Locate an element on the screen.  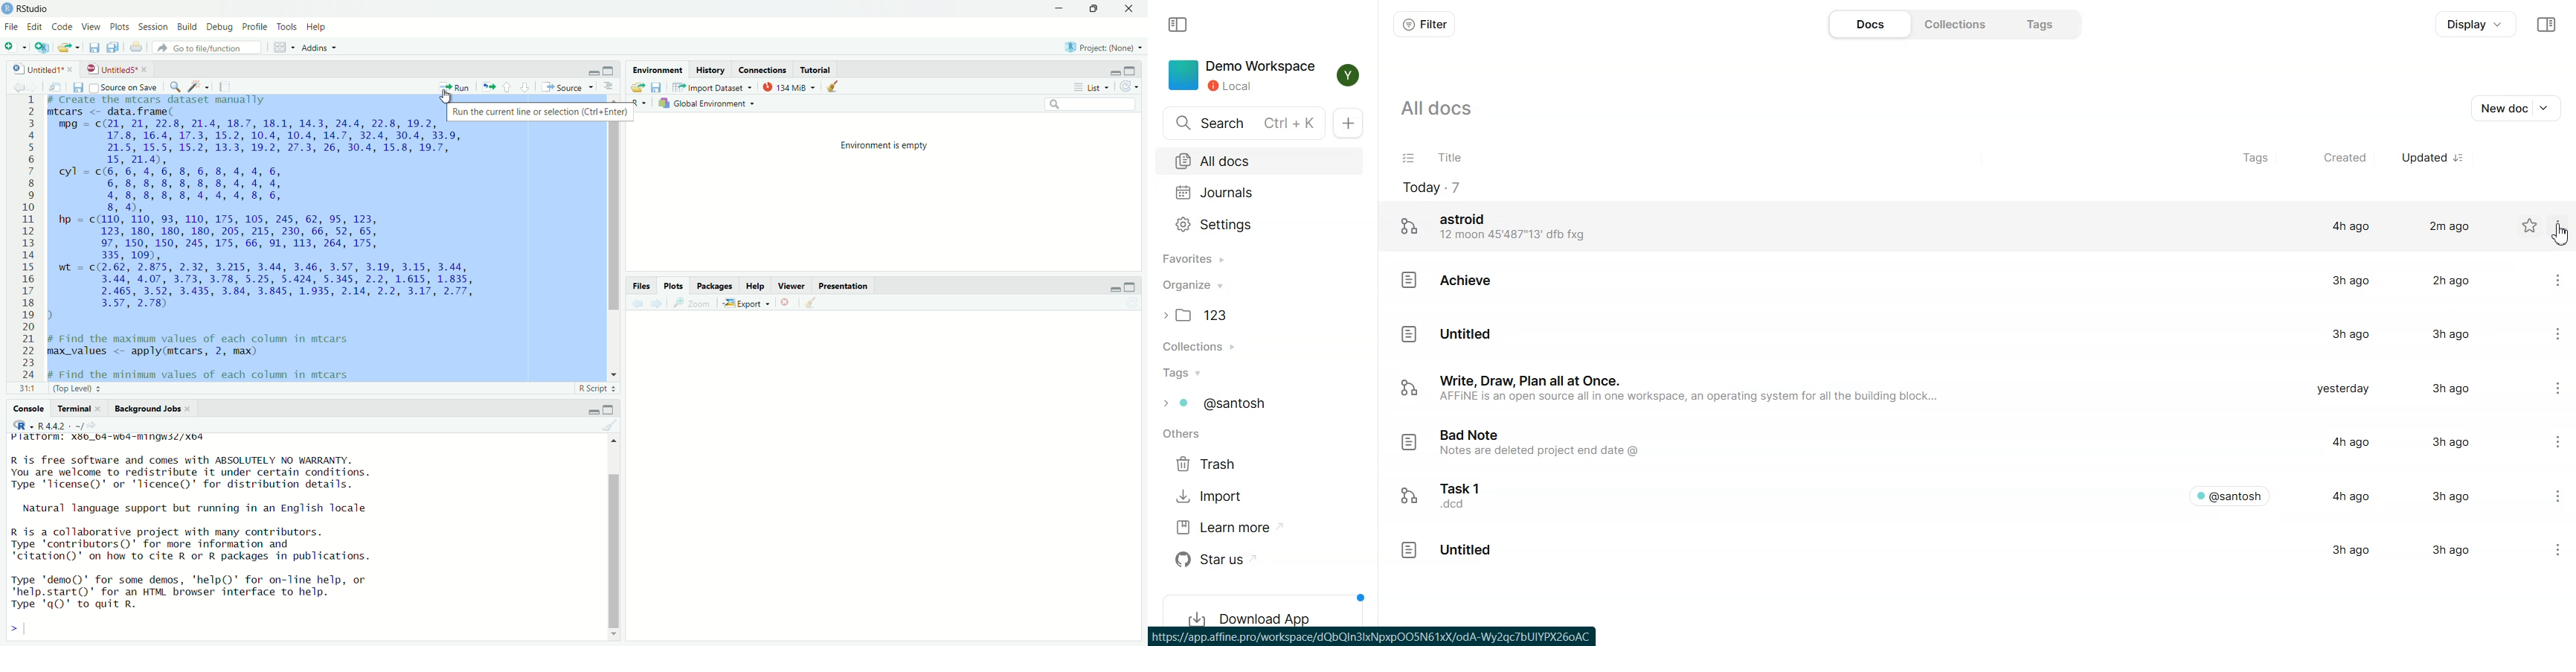
move is located at coordinates (488, 84).